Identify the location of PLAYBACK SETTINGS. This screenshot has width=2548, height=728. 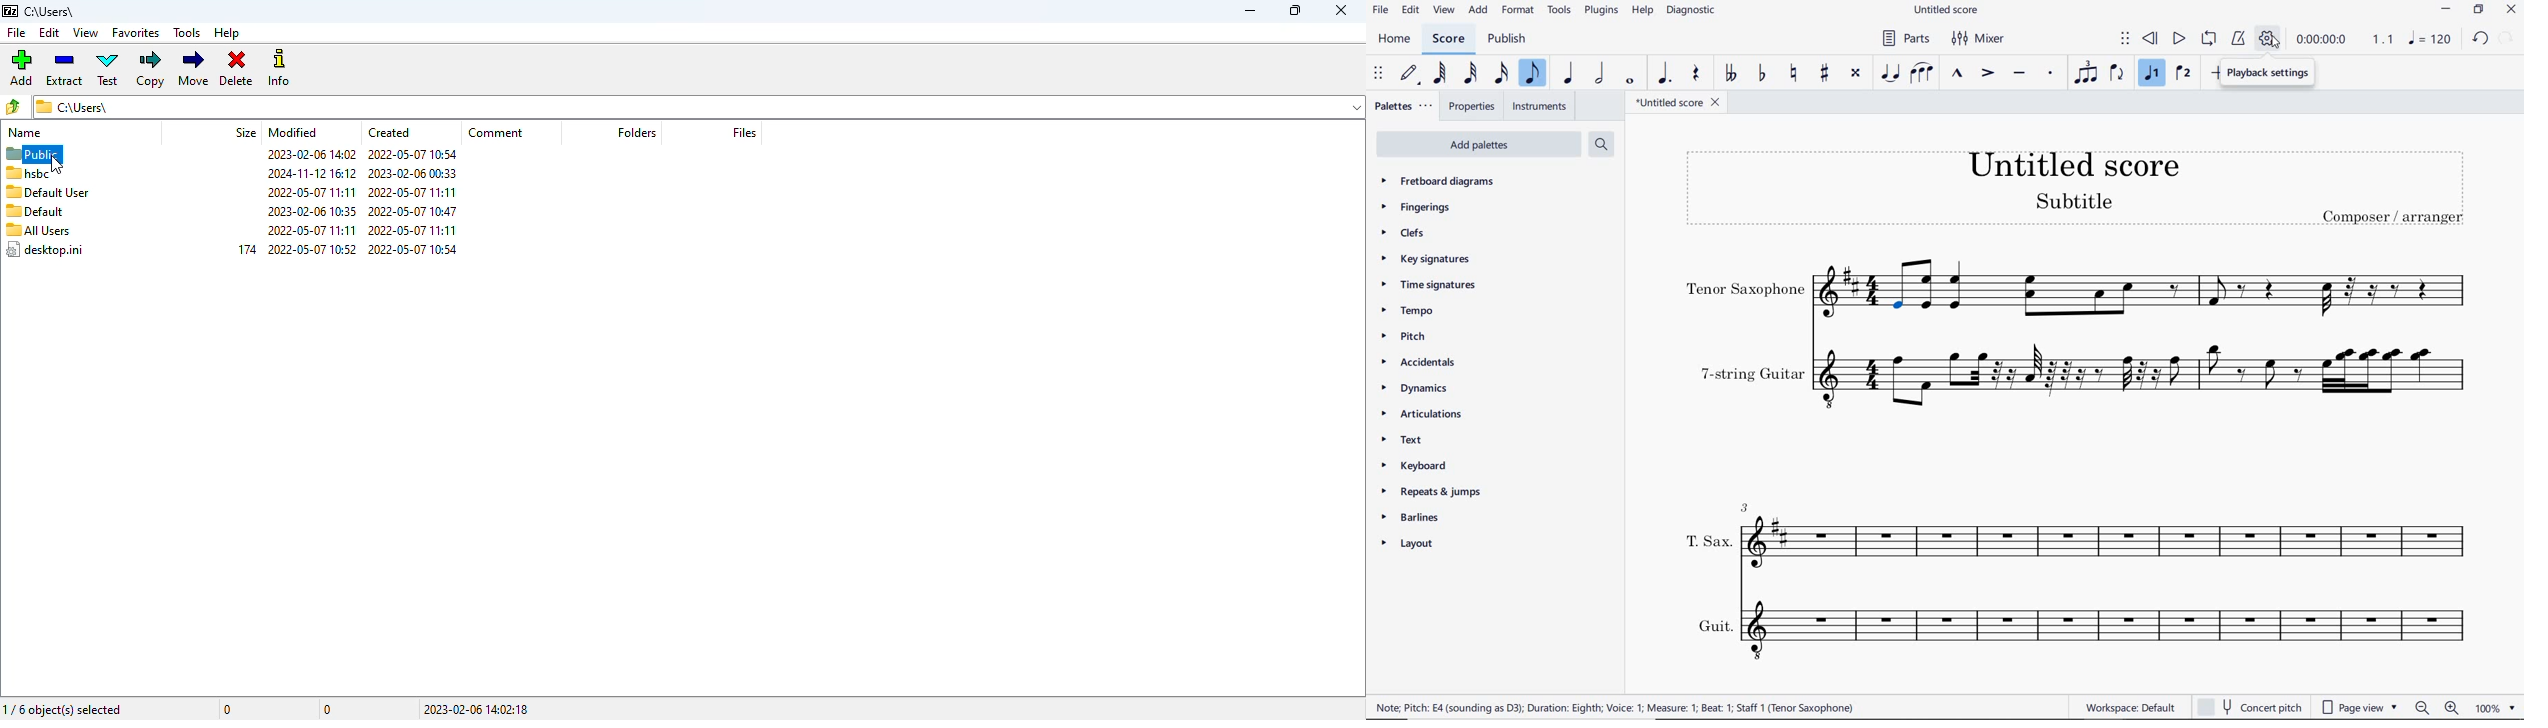
(2269, 39).